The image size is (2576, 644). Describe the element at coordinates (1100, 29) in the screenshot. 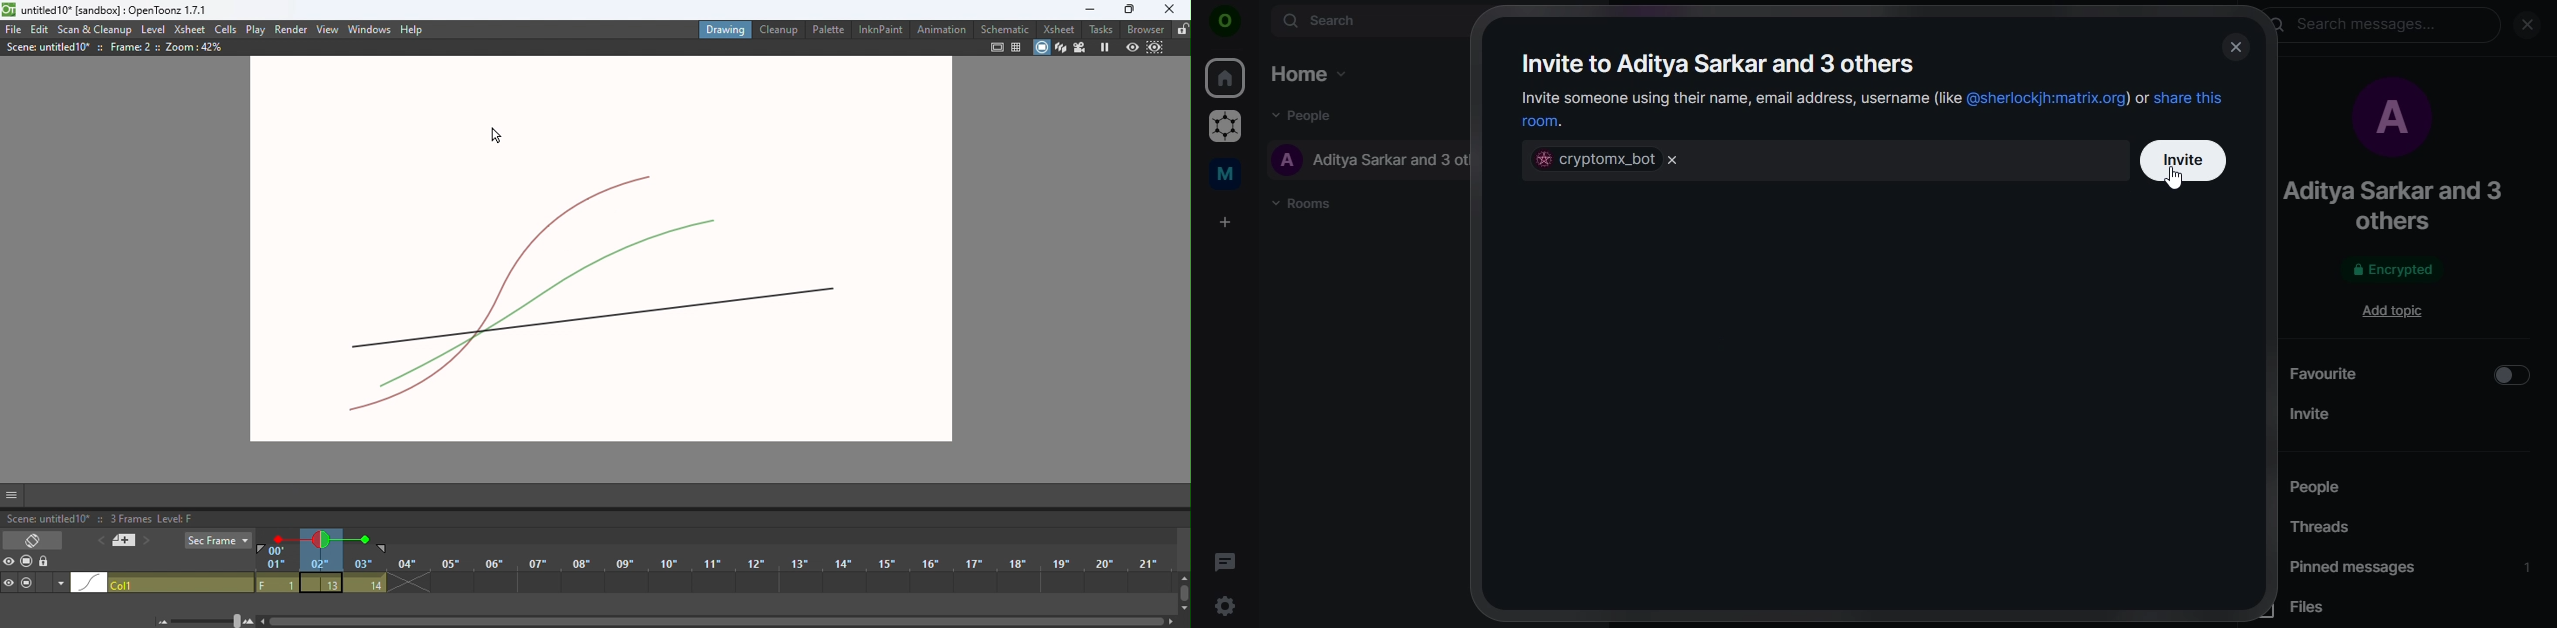

I see `Tasks` at that location.